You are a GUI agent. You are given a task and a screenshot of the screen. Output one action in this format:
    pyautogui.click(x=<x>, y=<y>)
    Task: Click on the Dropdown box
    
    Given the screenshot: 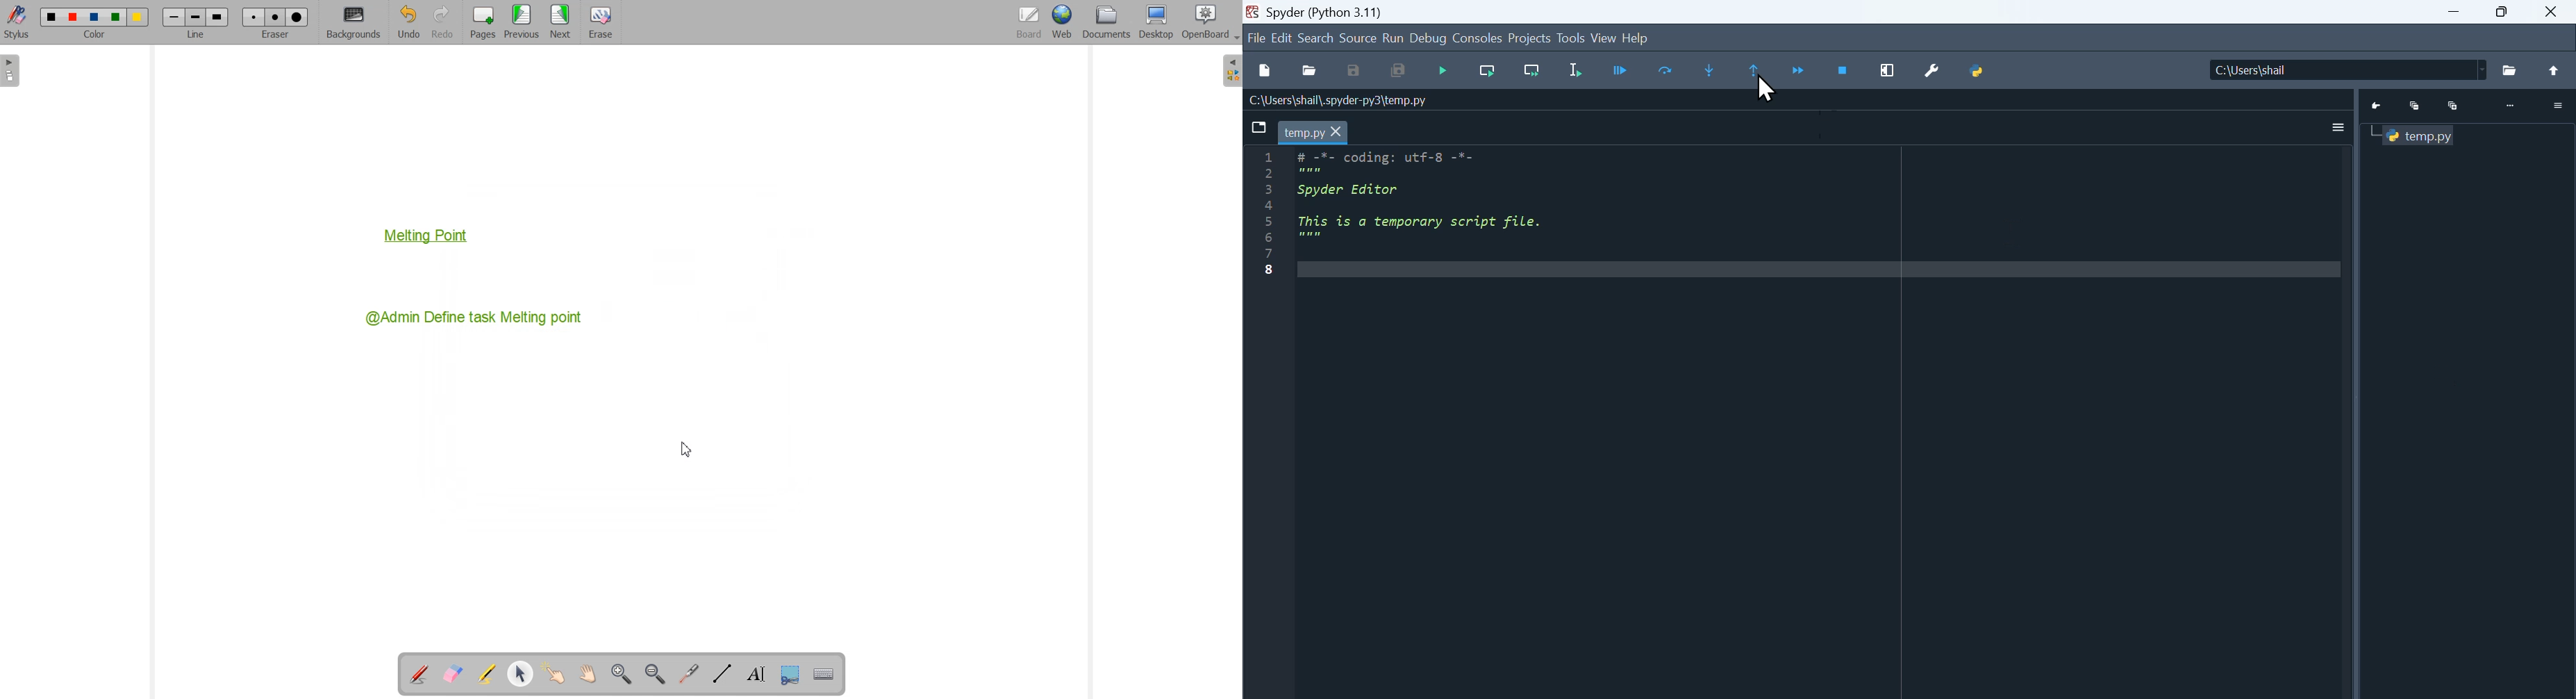 What is the action you would take?
    pyautogui.click(x=1235, y=40)
    